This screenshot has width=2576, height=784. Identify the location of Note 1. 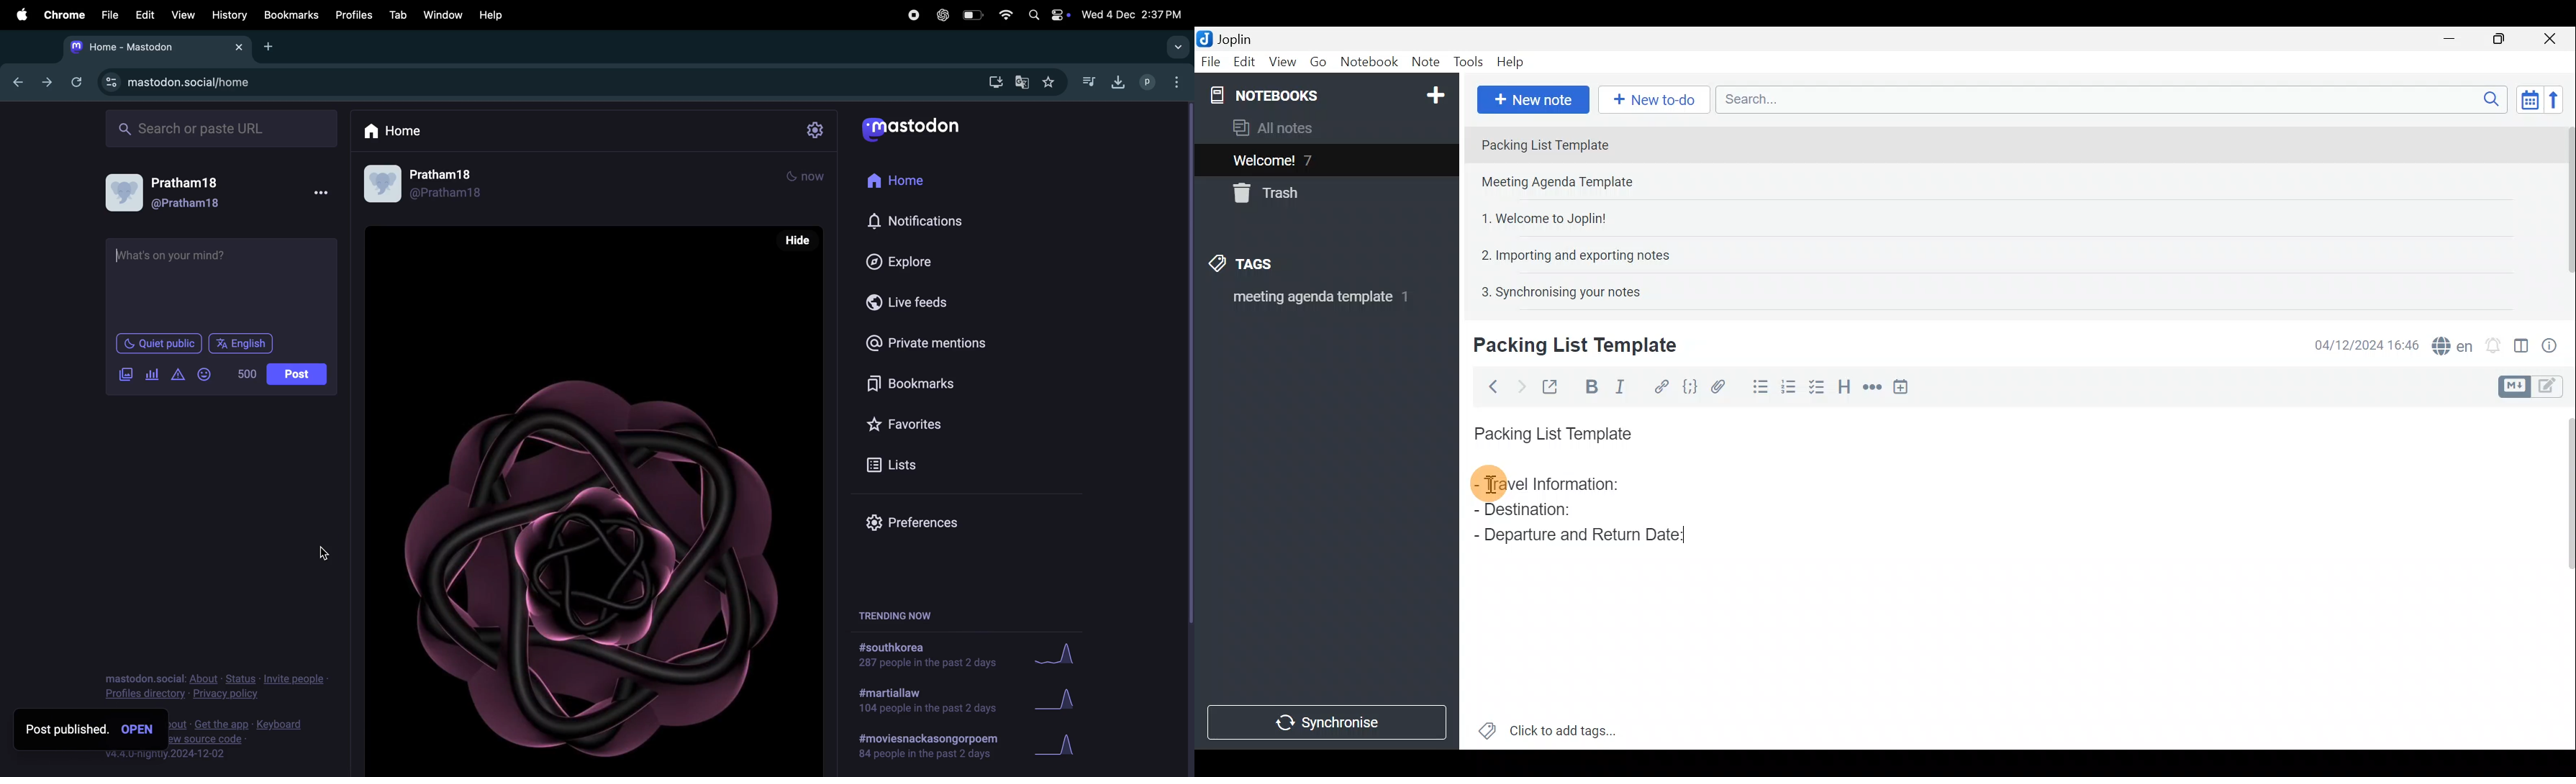
(1597, 143).